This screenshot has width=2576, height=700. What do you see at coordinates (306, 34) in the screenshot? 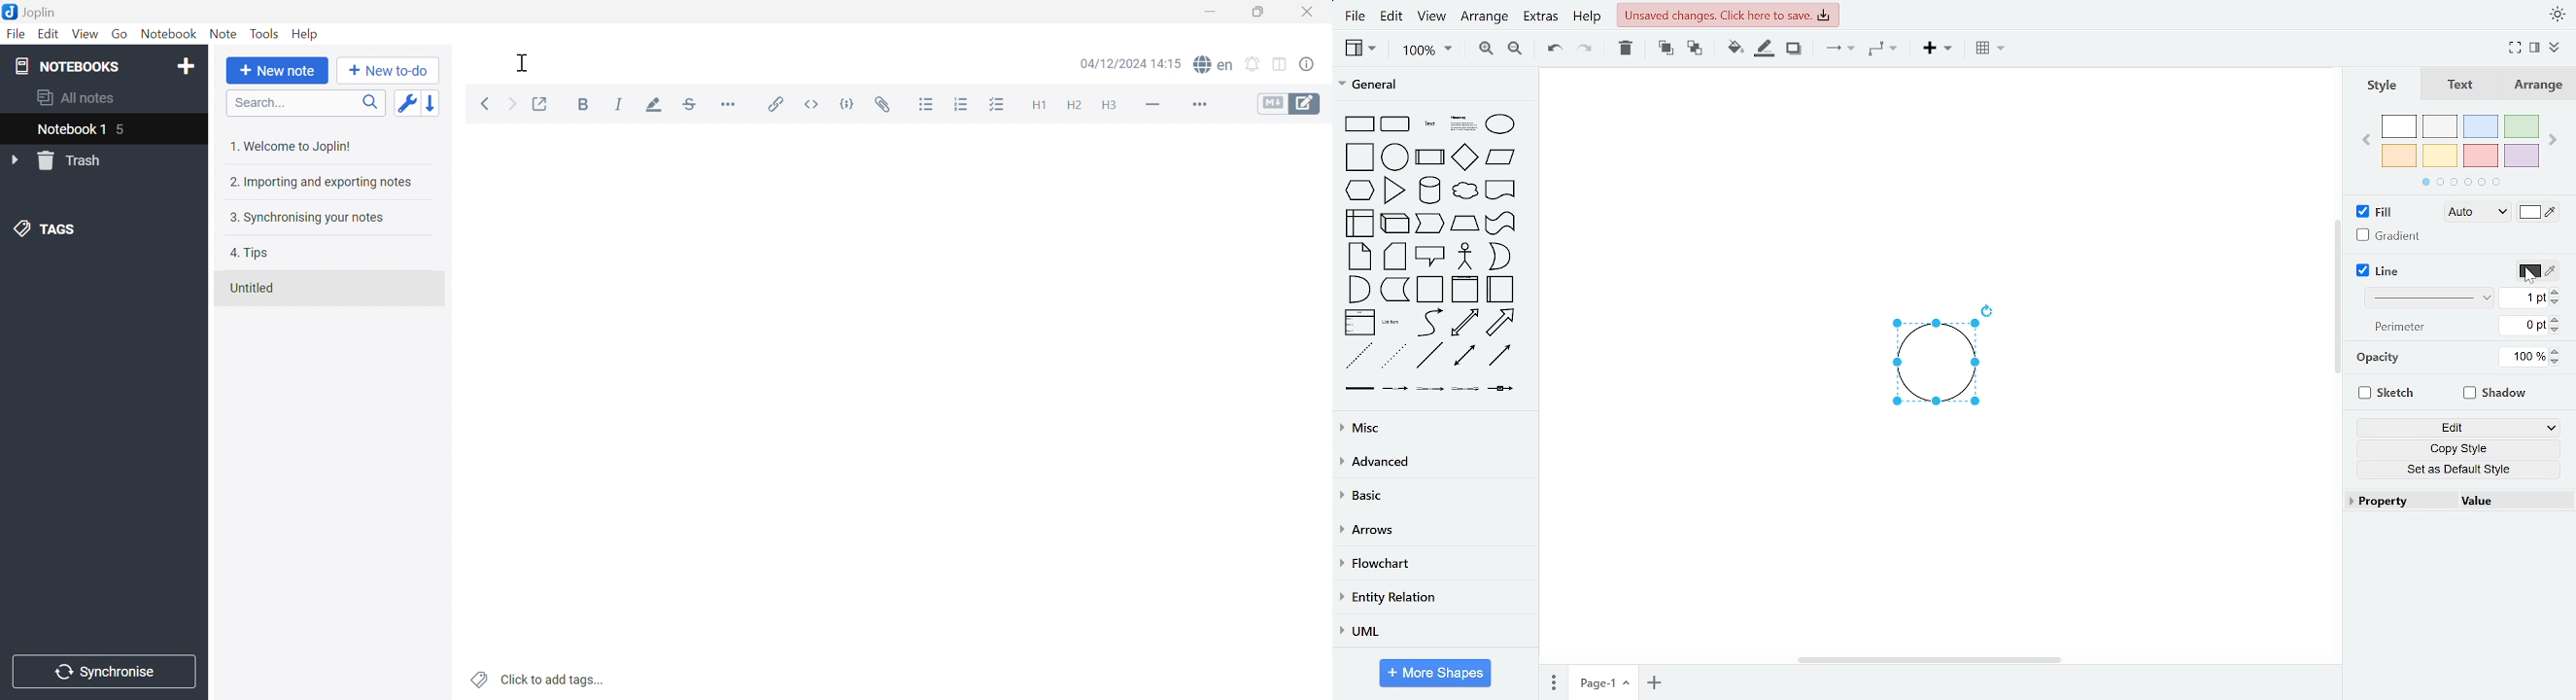
I see `Help` at bounding box center [306, 34].